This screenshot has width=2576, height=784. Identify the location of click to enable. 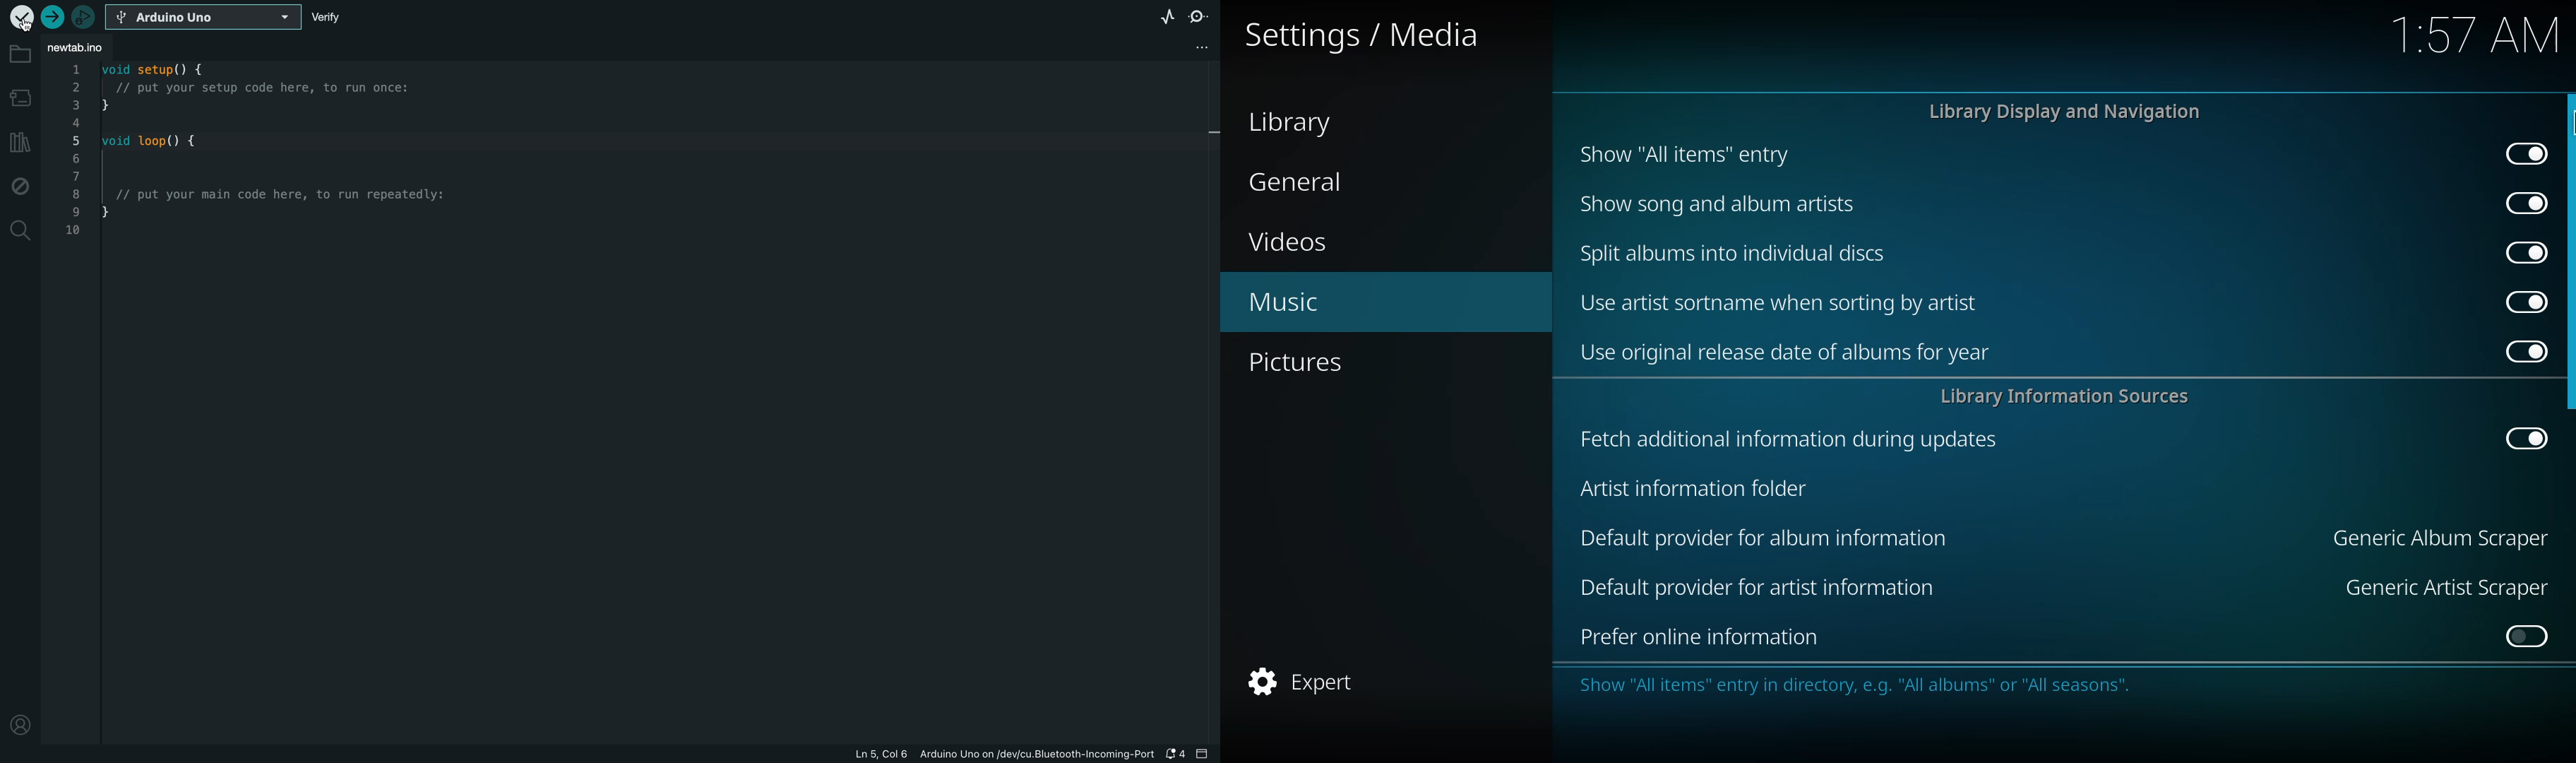
(2521, 637).